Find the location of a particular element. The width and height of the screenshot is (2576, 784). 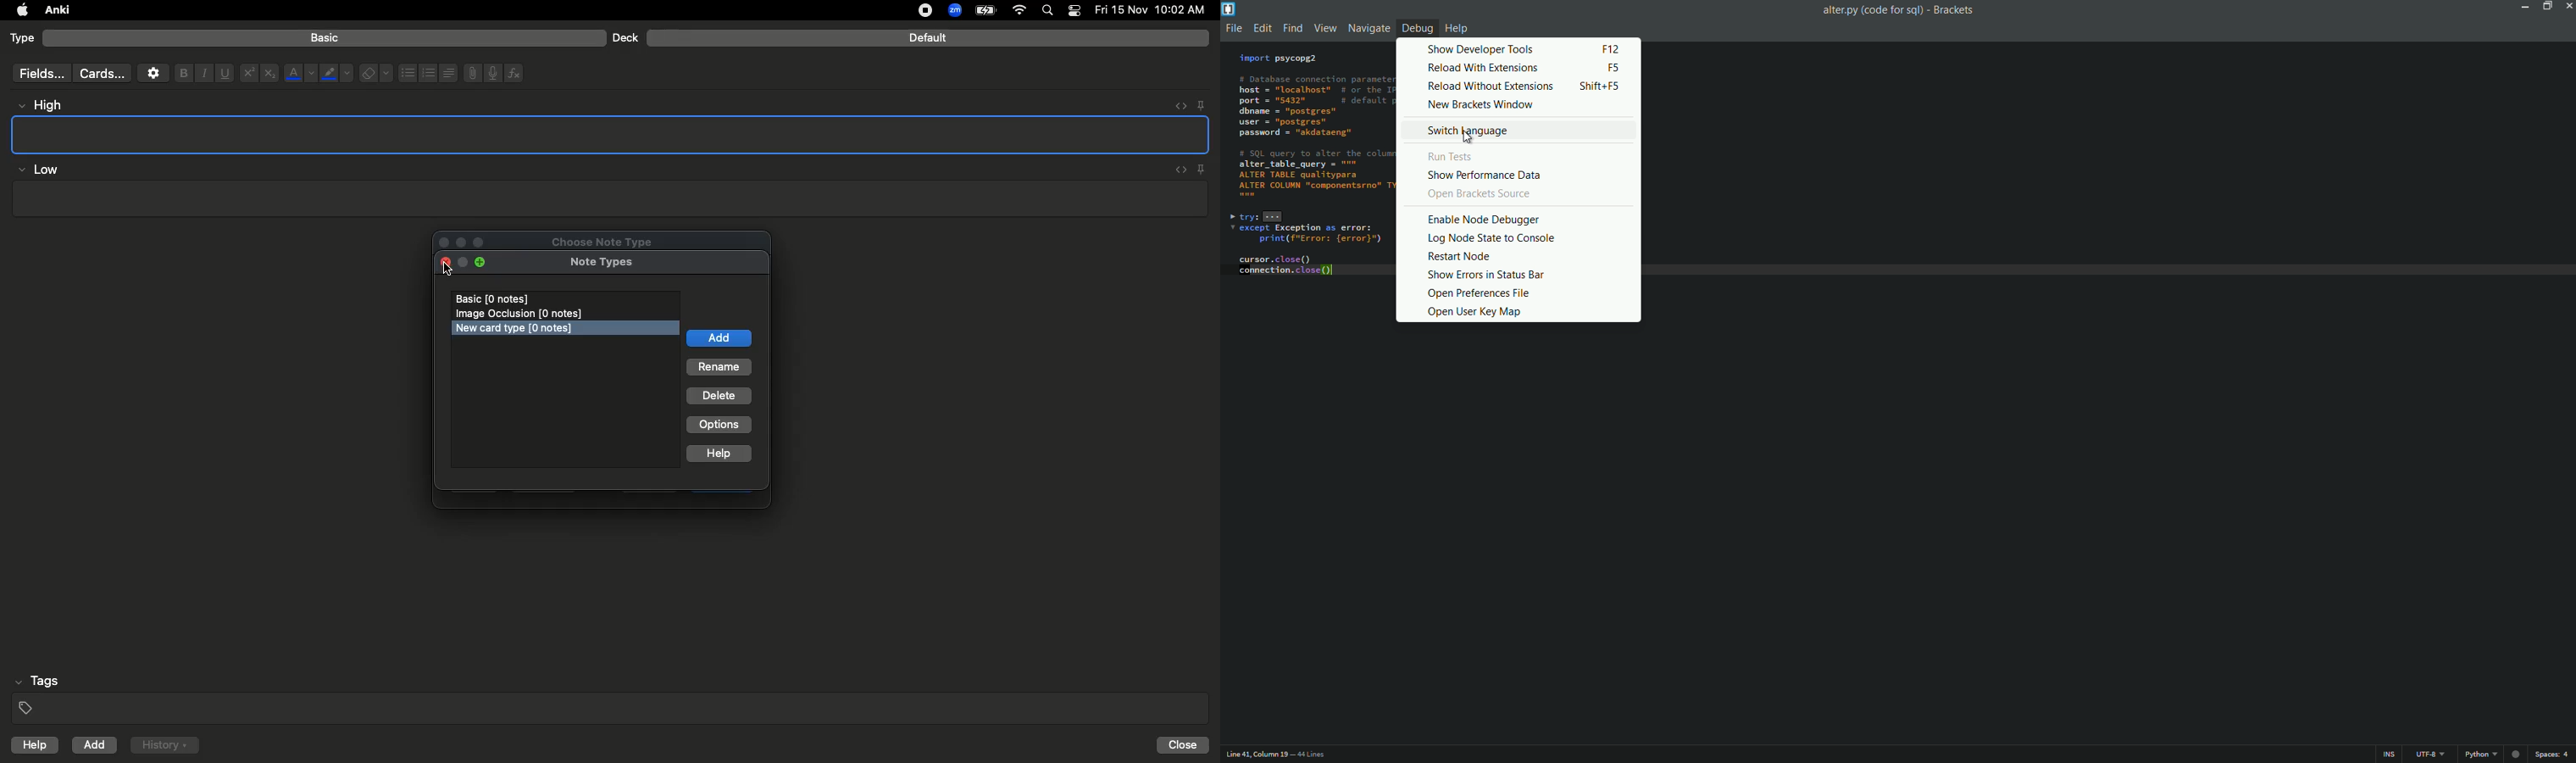

apple logo is located at coordinates (18, 10).